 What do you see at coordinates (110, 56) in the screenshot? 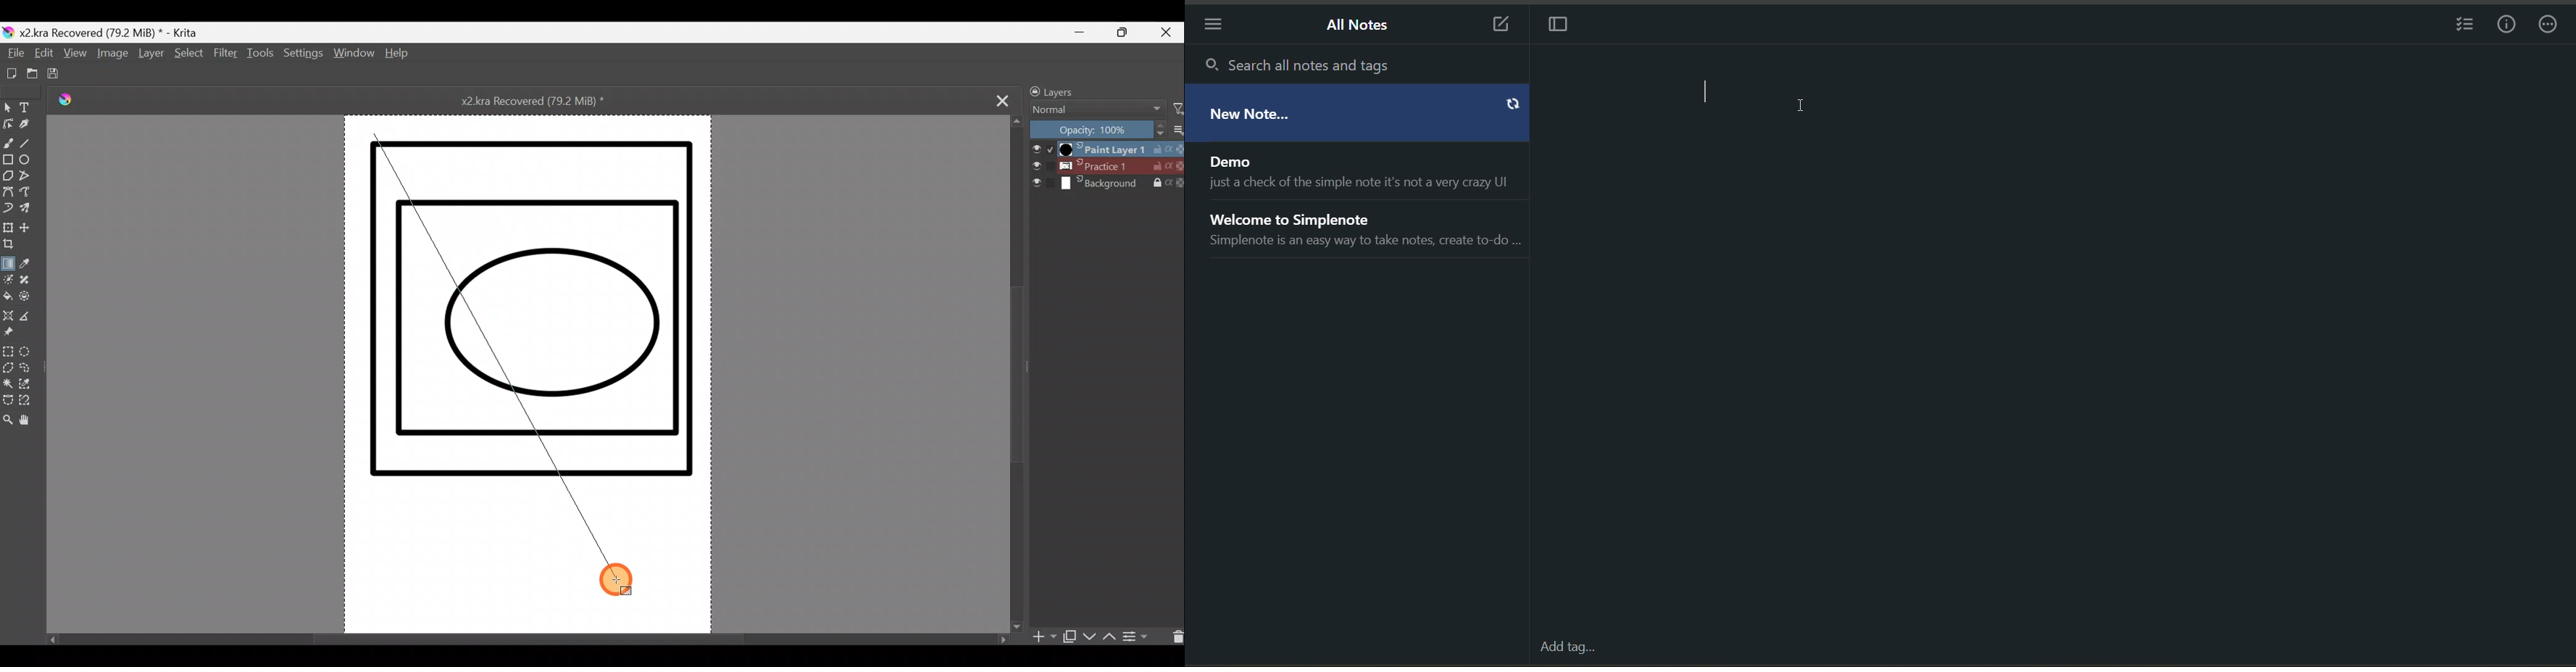
I see `Image` at bounding box center [110, 56].